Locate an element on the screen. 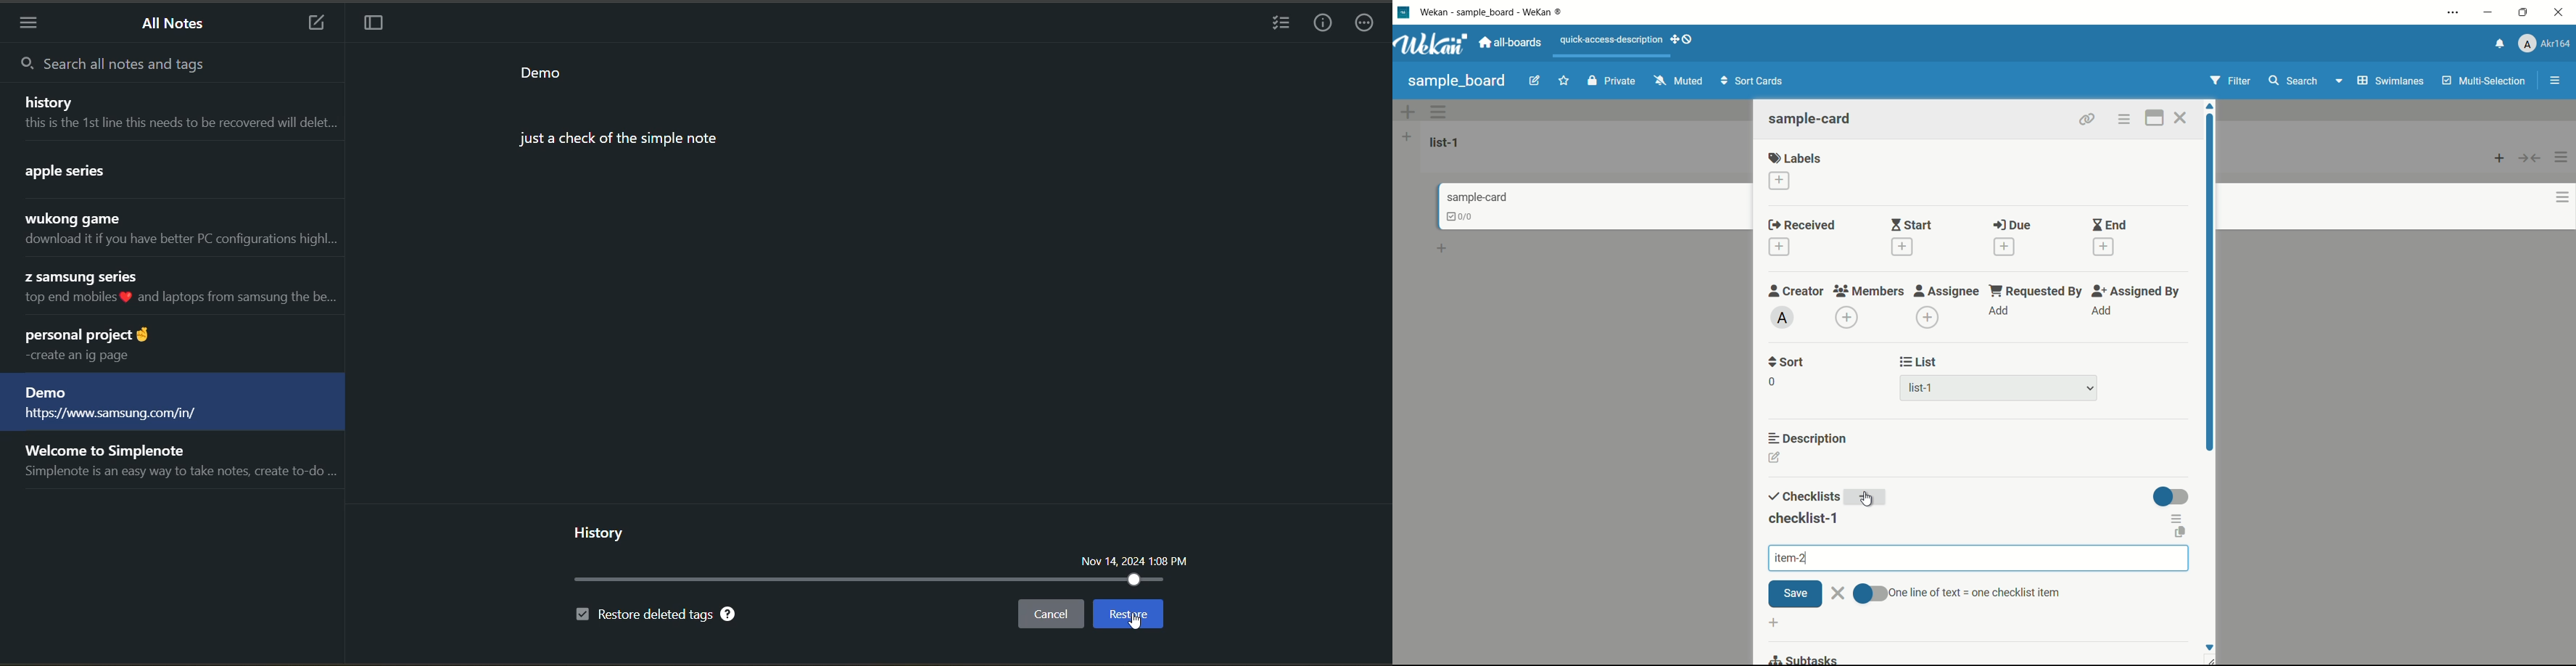 The height and width of the screenshot is (672, 2576). note title and preview is located at coordinates (173, 289).